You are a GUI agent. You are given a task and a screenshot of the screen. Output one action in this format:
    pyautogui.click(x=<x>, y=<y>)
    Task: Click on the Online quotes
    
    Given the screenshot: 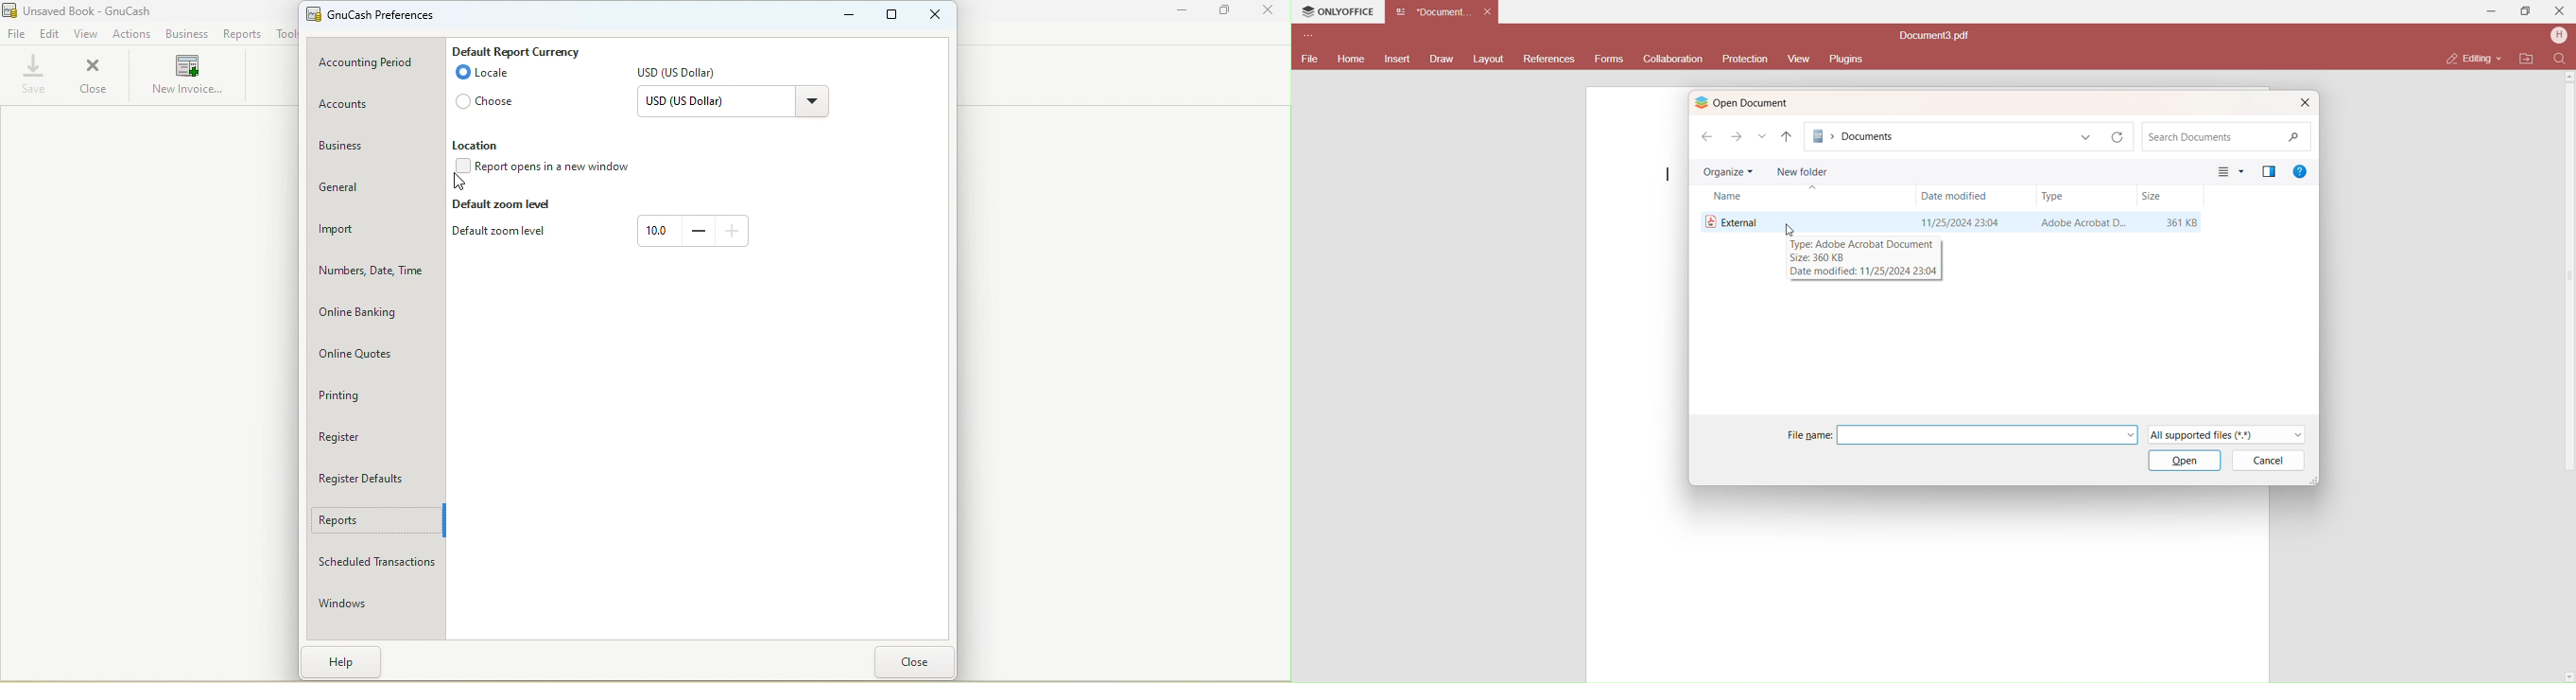 What is the action you would take?
    pyautogui.click(x=375, y=357)
    